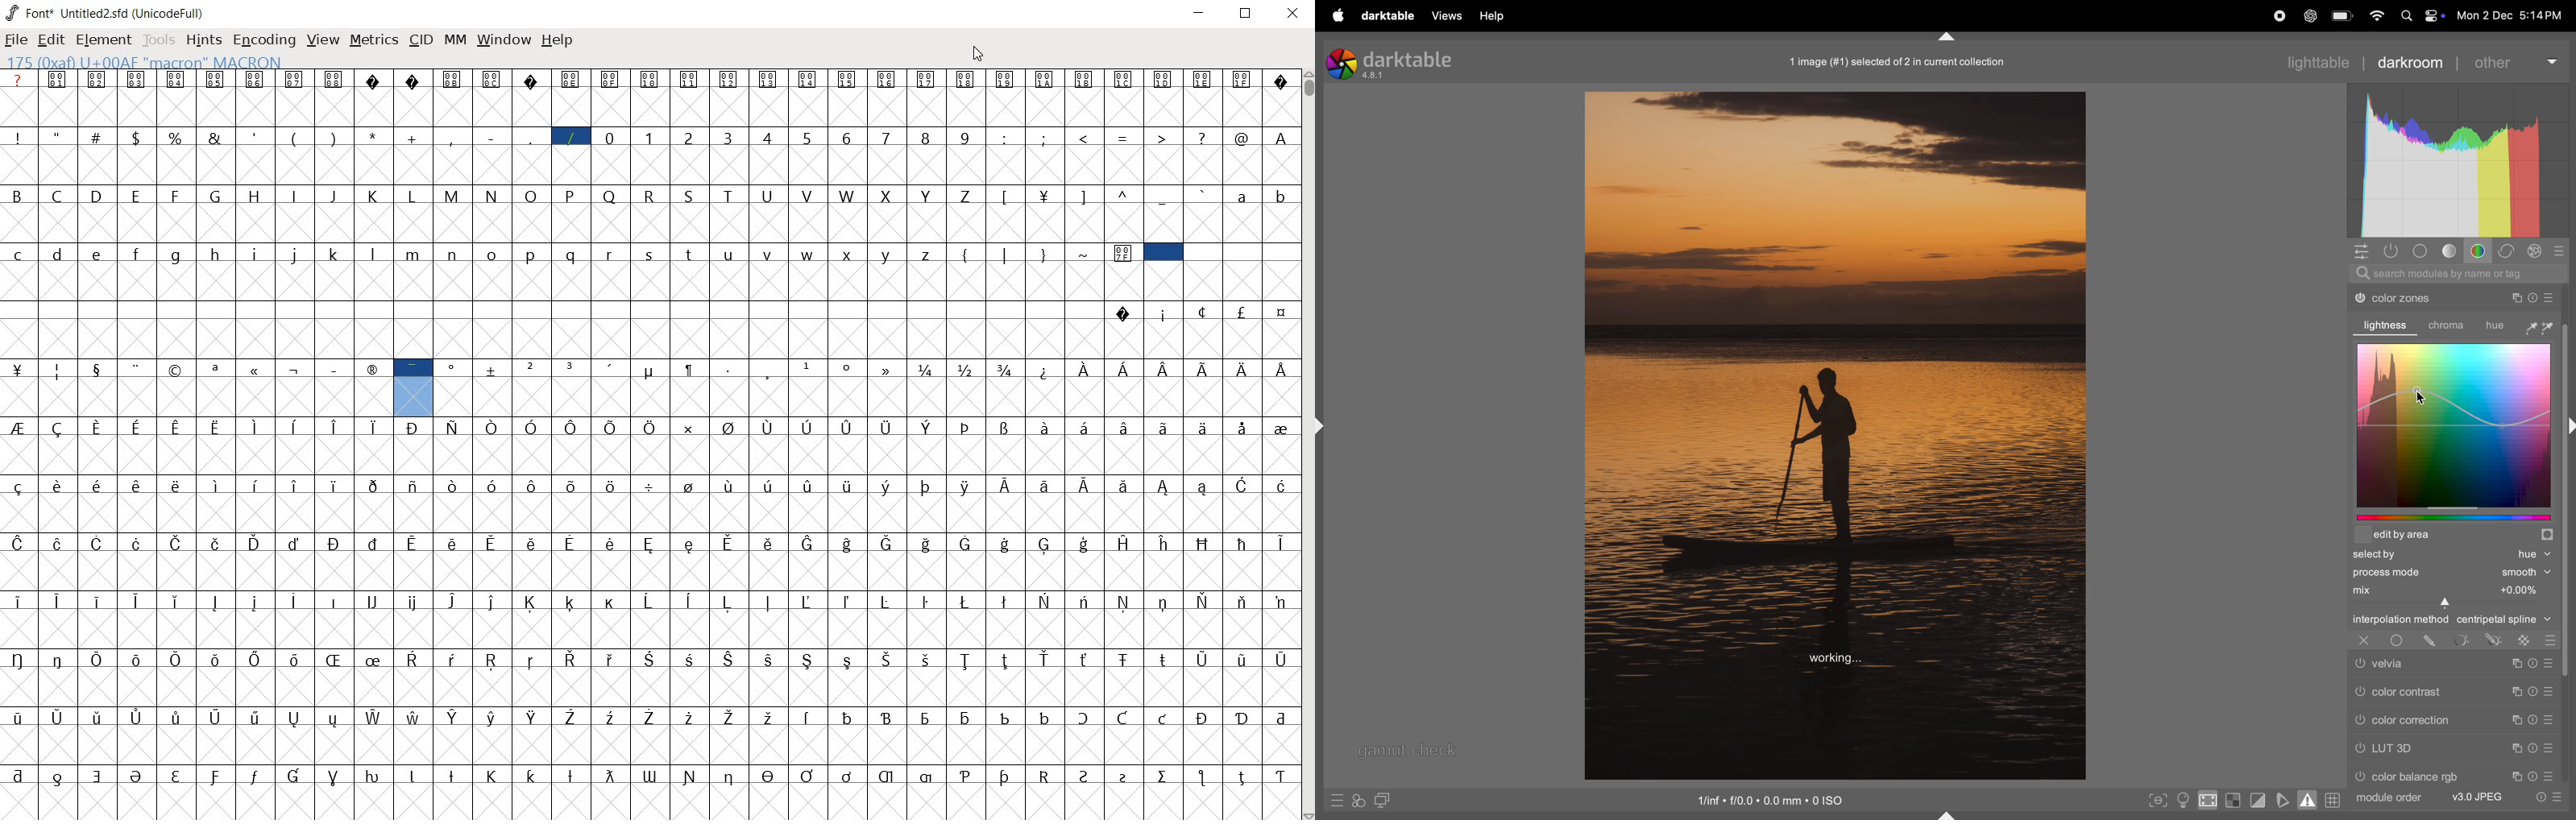 The width and height of the screenshot is (2576, 840). What do you see at coordinates (1773, 802) in the screenshot?
I see `iso standard` at bounding box center [1773, 802].